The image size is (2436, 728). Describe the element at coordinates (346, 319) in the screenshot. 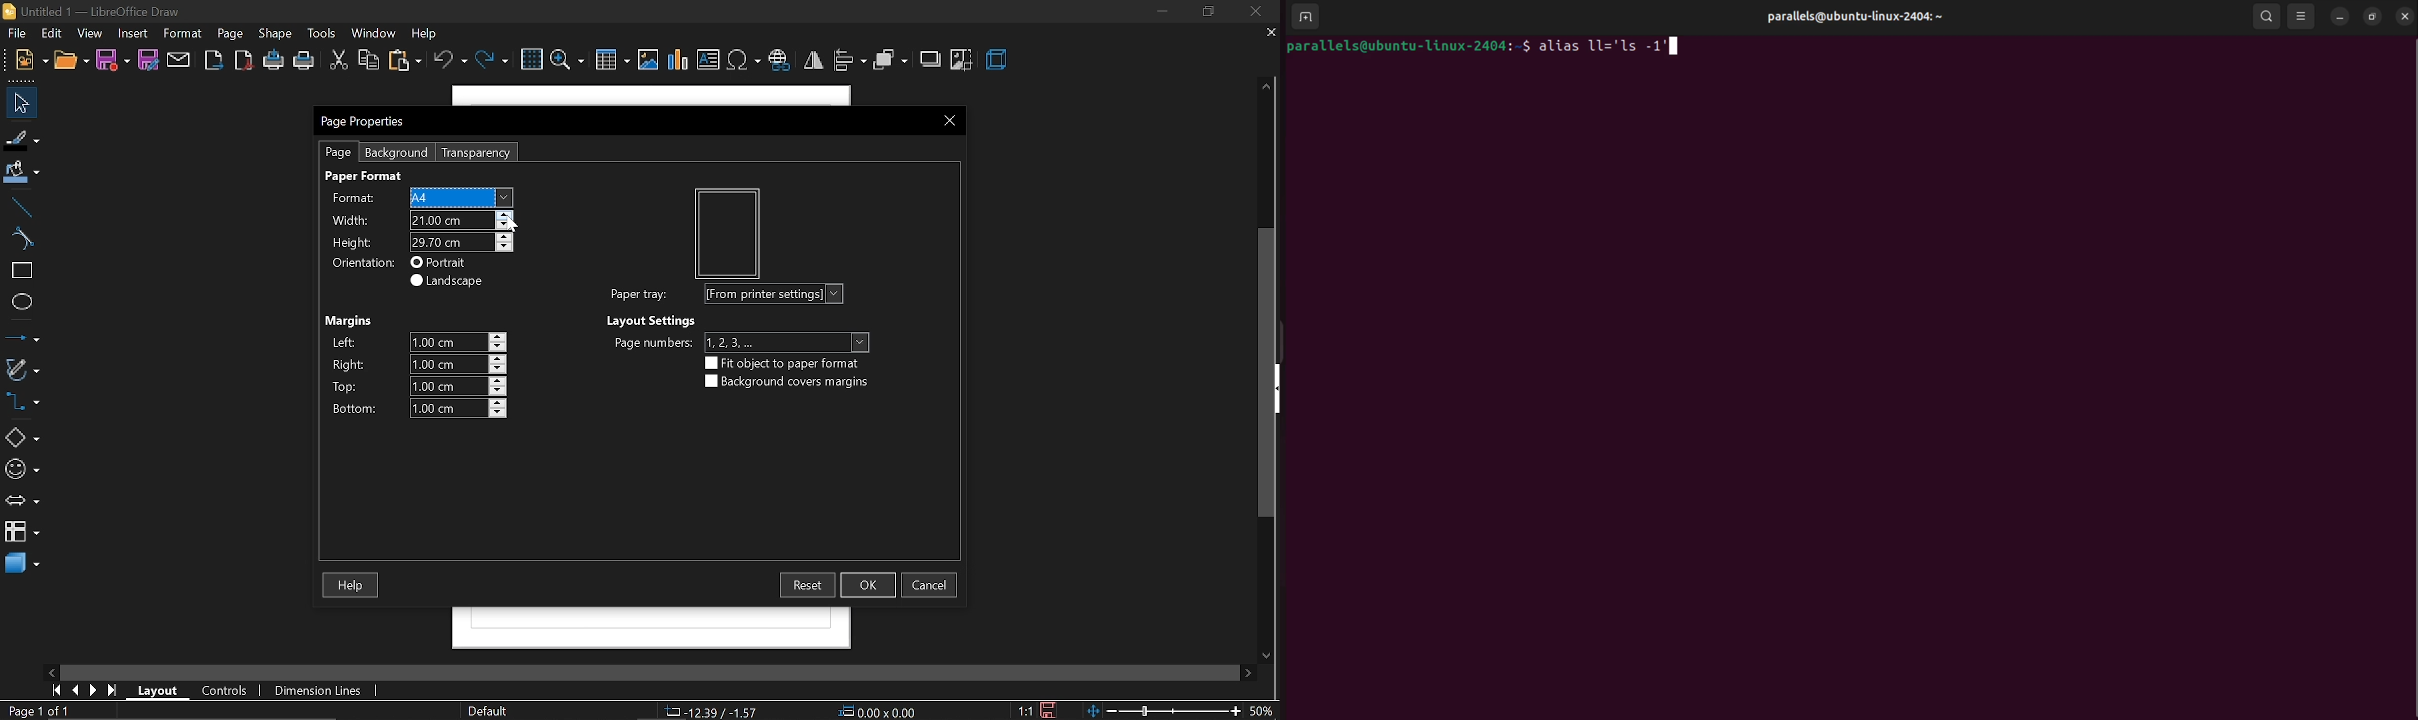

I see `Margines` at that location.